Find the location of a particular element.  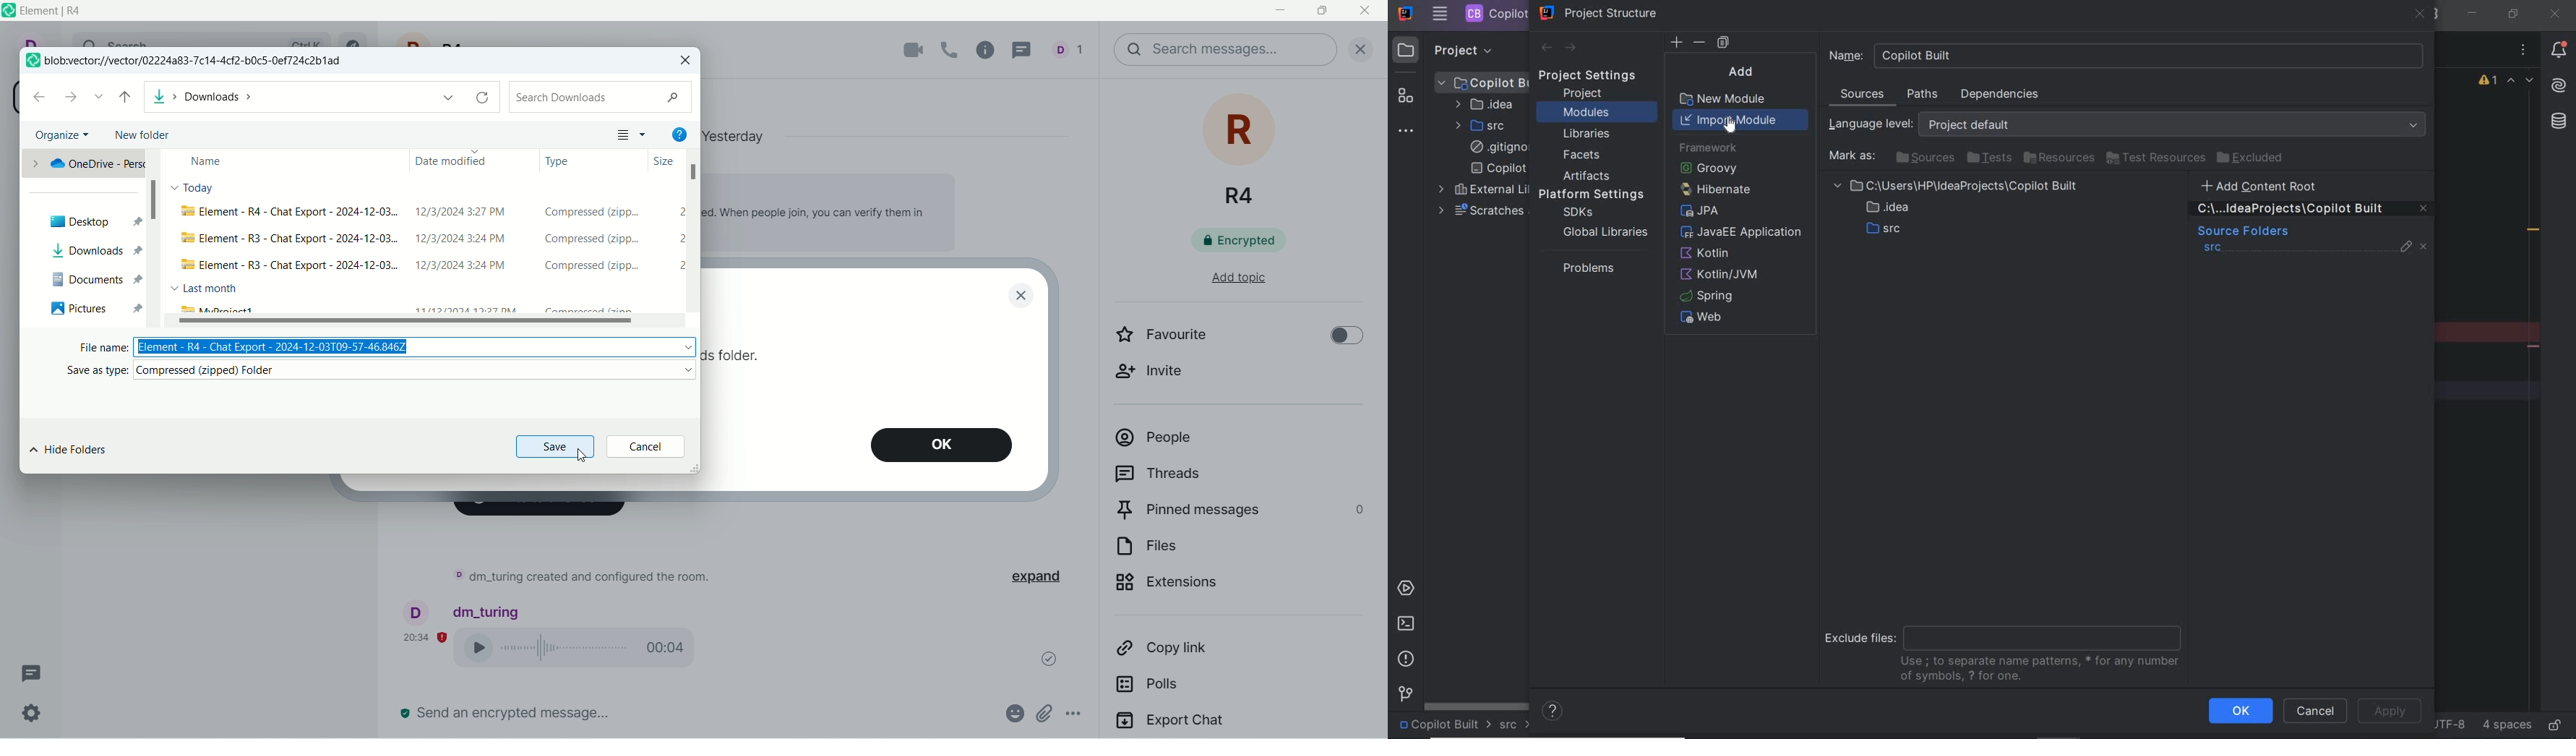

close is located at coordinates (1367, 12).